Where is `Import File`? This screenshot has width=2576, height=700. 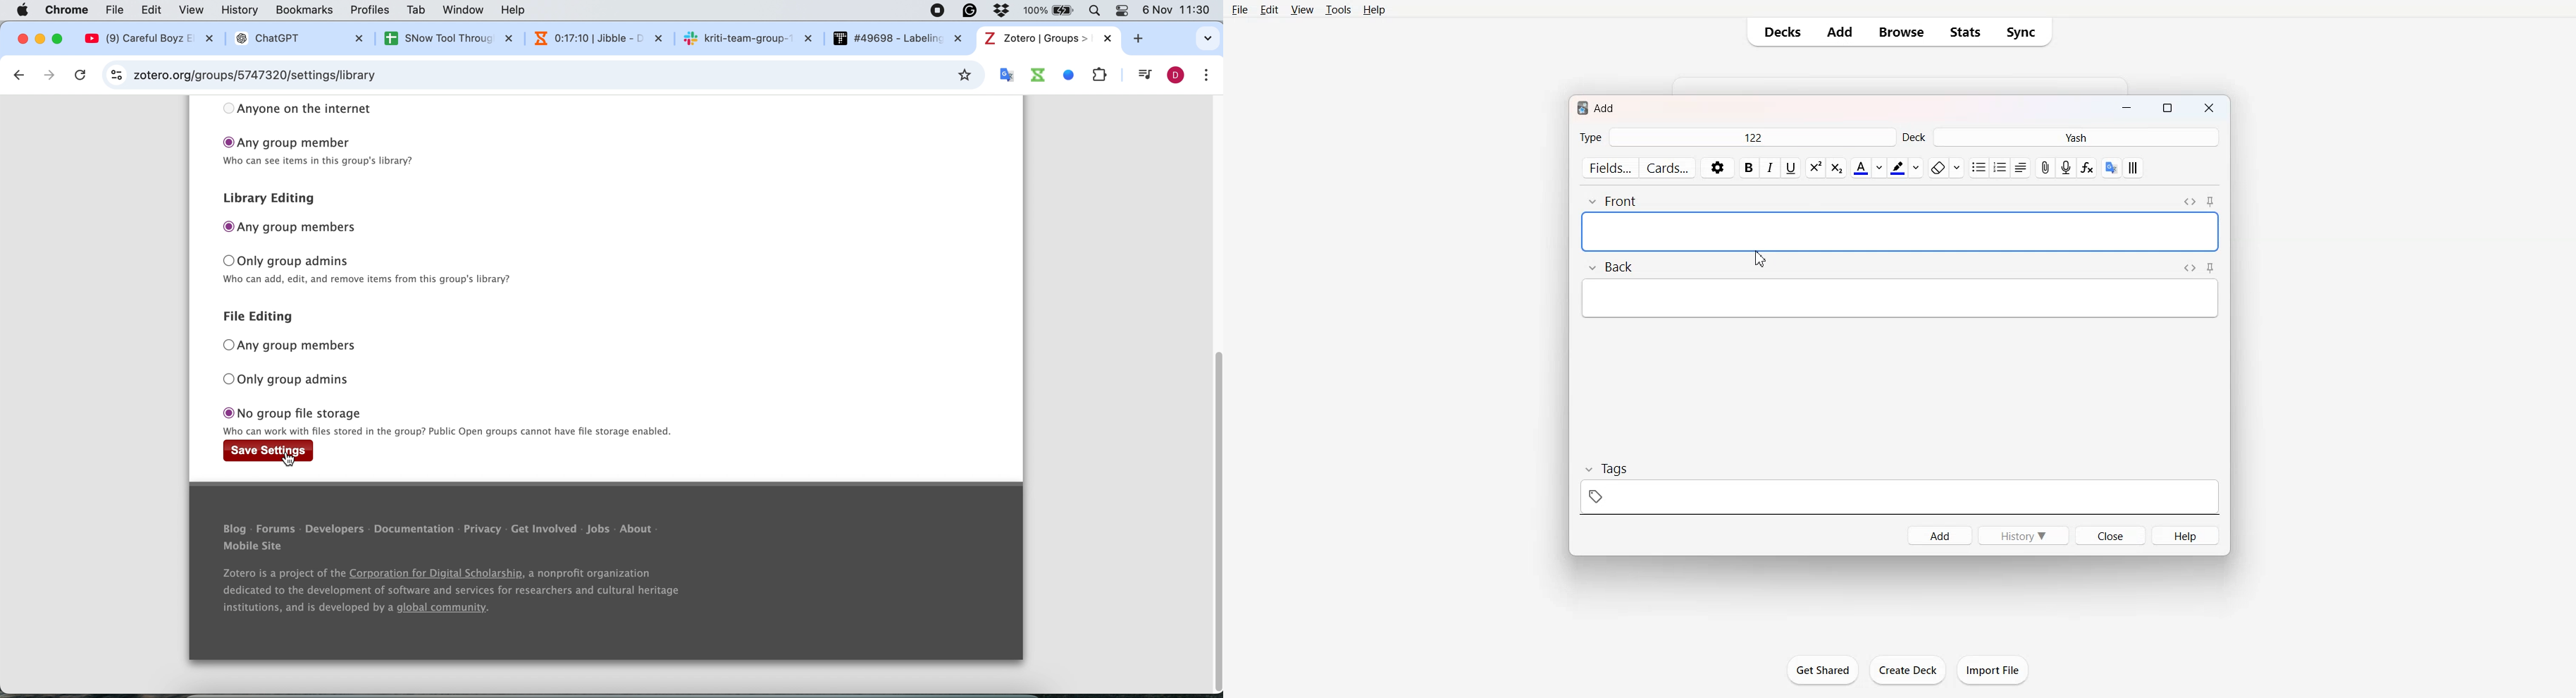 Import File is located at coordinates (1993, 670).